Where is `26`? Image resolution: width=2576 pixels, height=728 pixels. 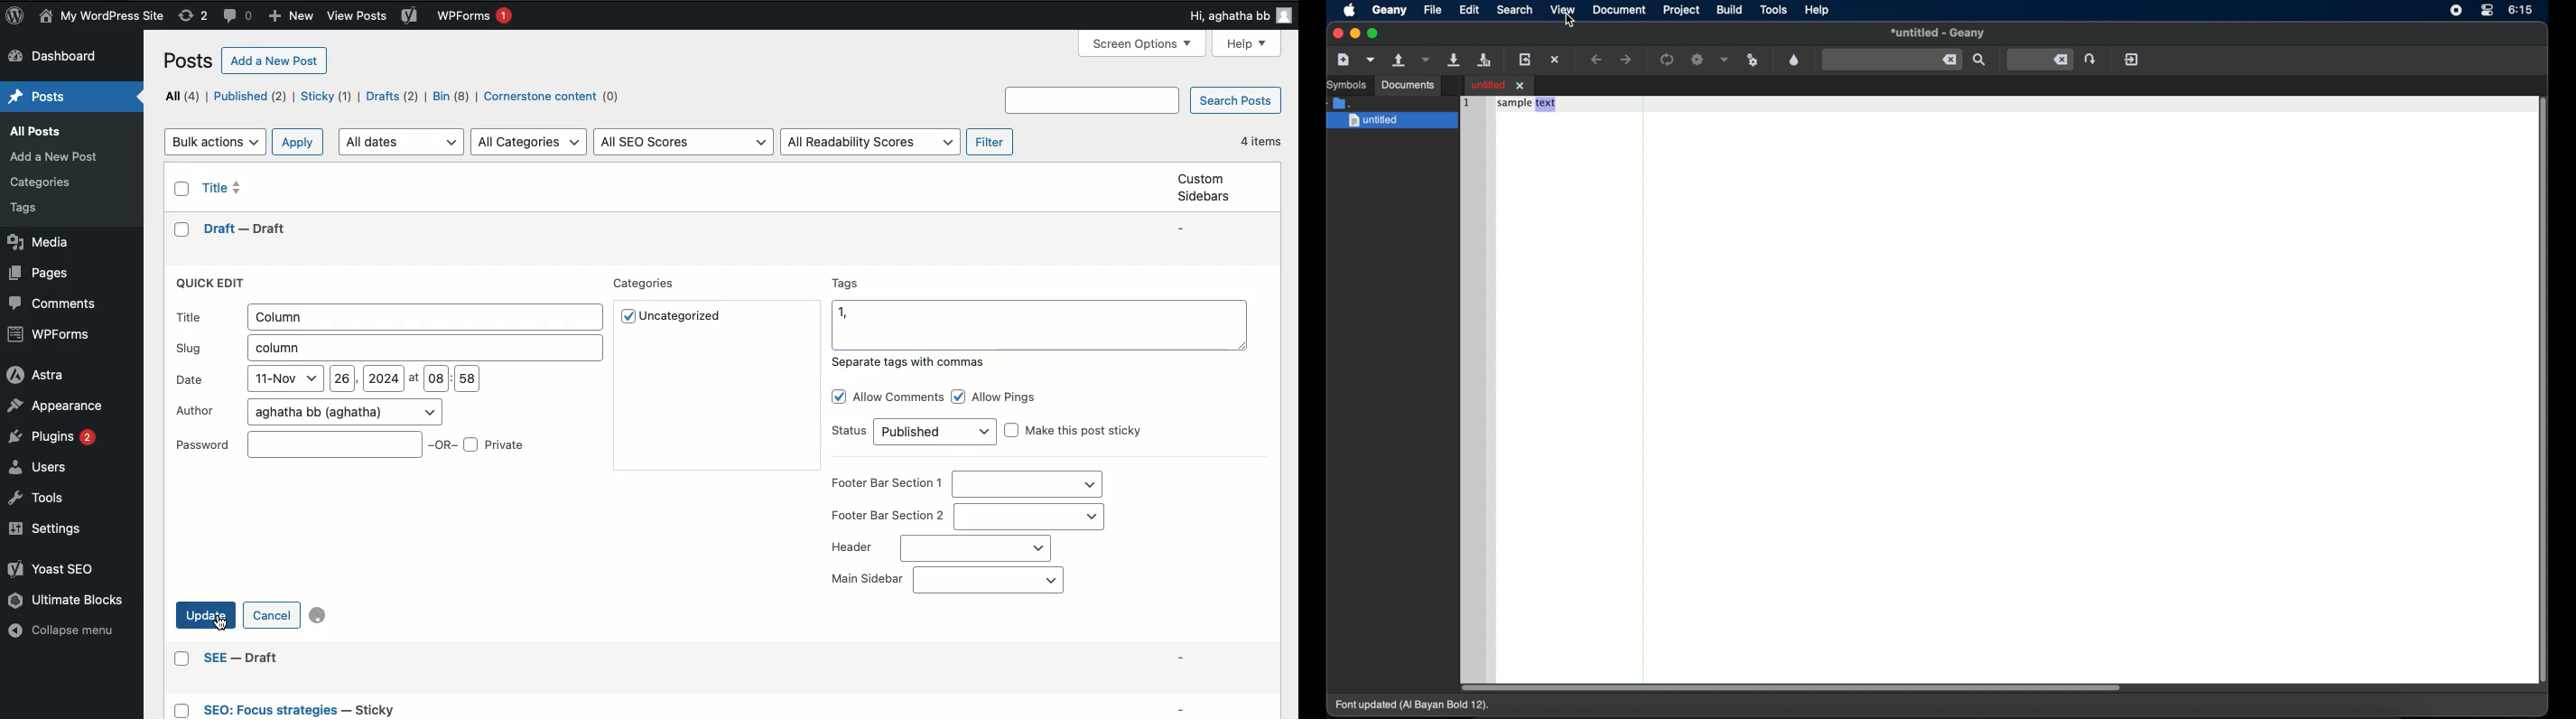 26 is located at coordinates (341, 378).